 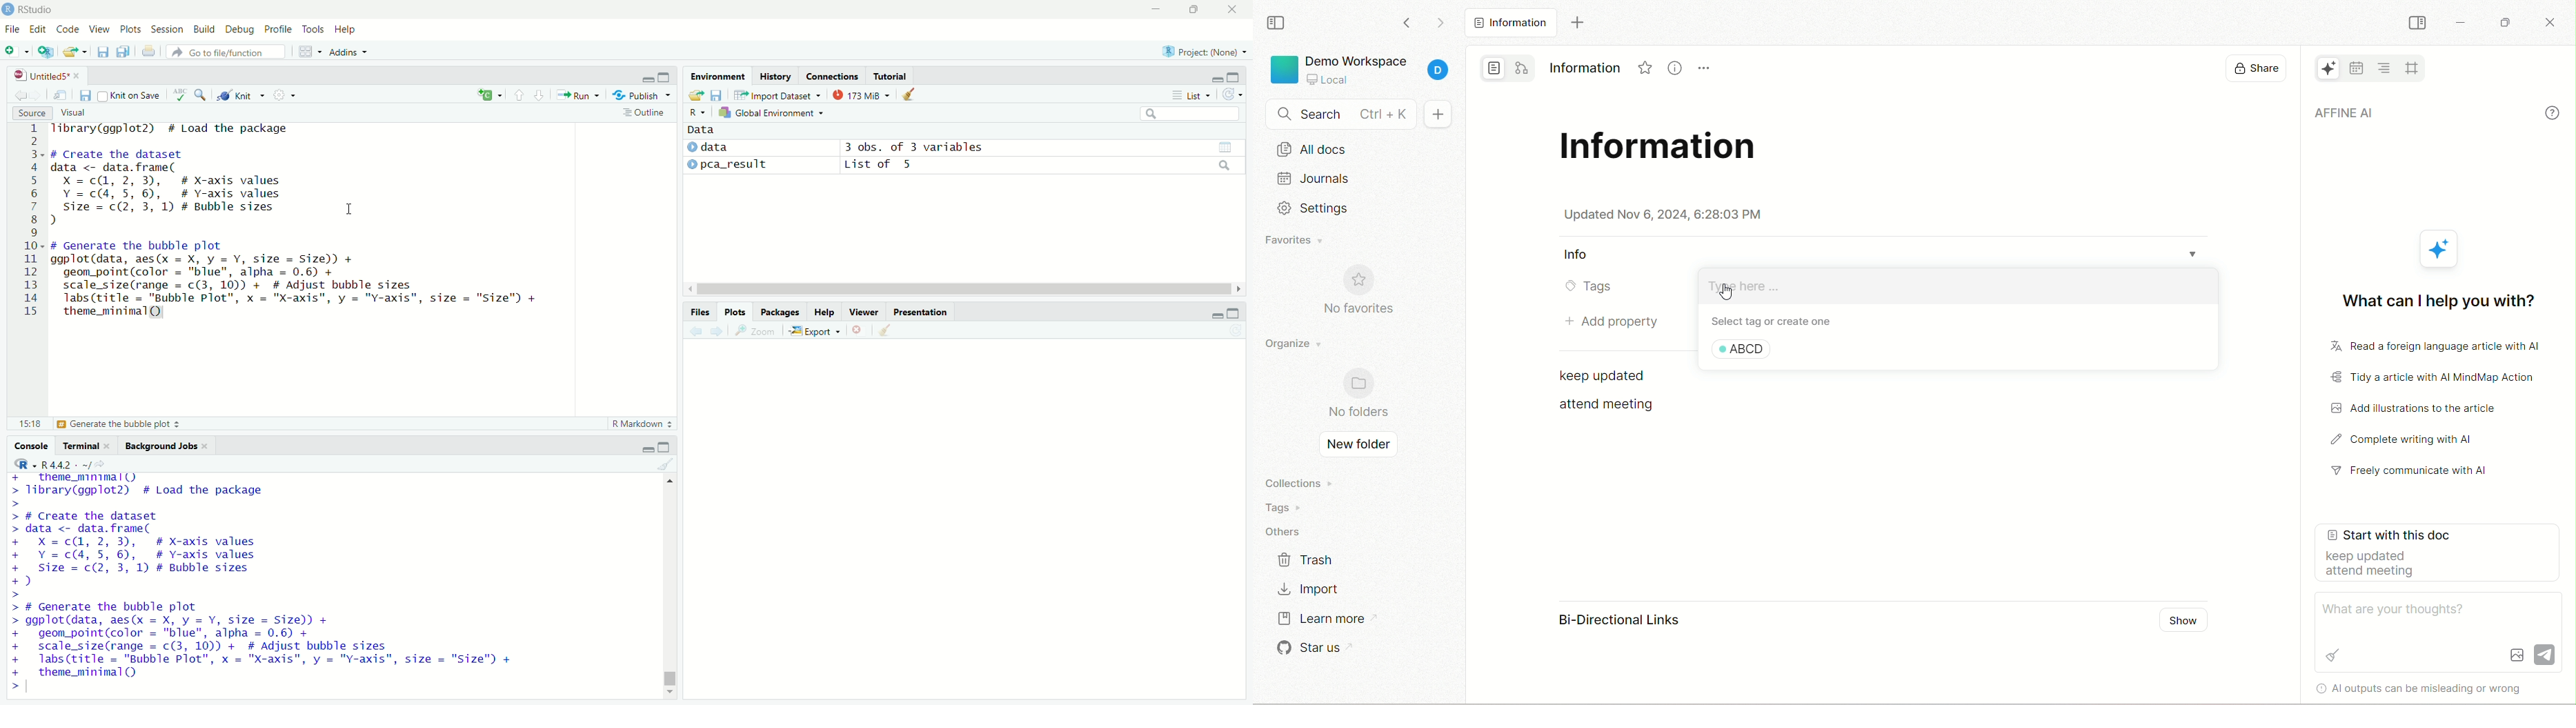 What do you see at coordinates (1706, 68) in the screenshot?
I see `Menu icon` at bounding box center [1706, 68].